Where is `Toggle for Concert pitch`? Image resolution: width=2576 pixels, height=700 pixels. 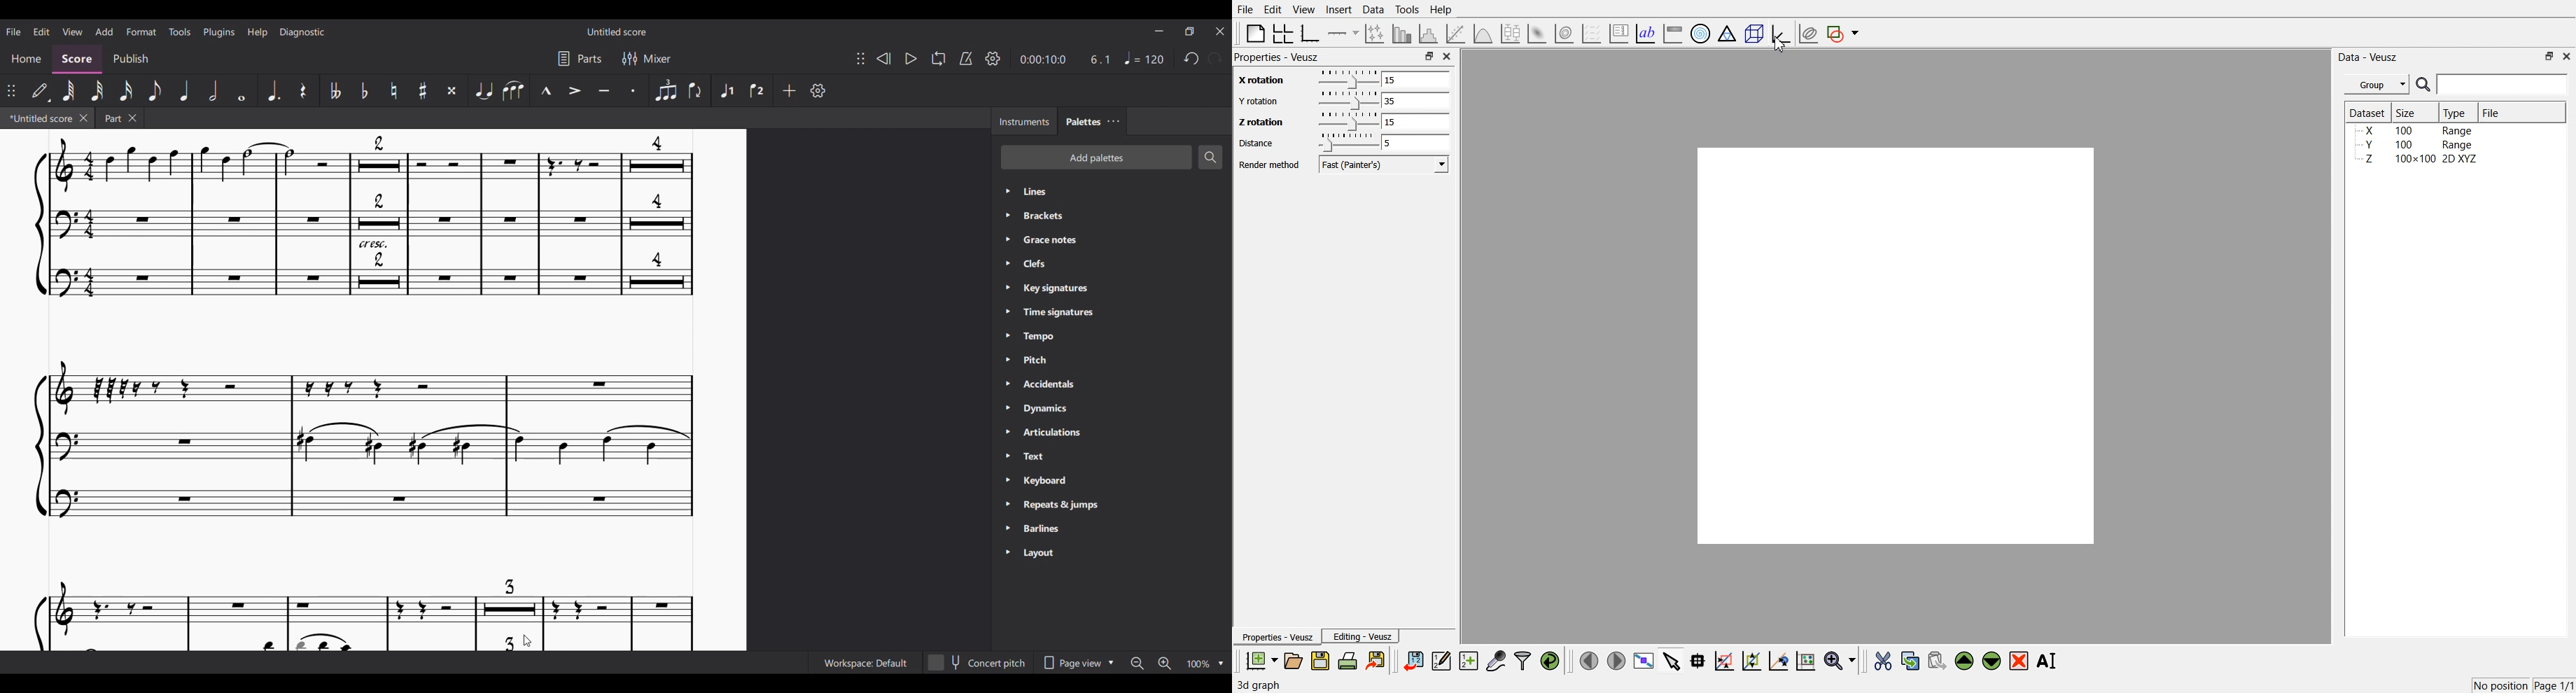
Toggle for Concert pitch is located at coordinates (977, 663).